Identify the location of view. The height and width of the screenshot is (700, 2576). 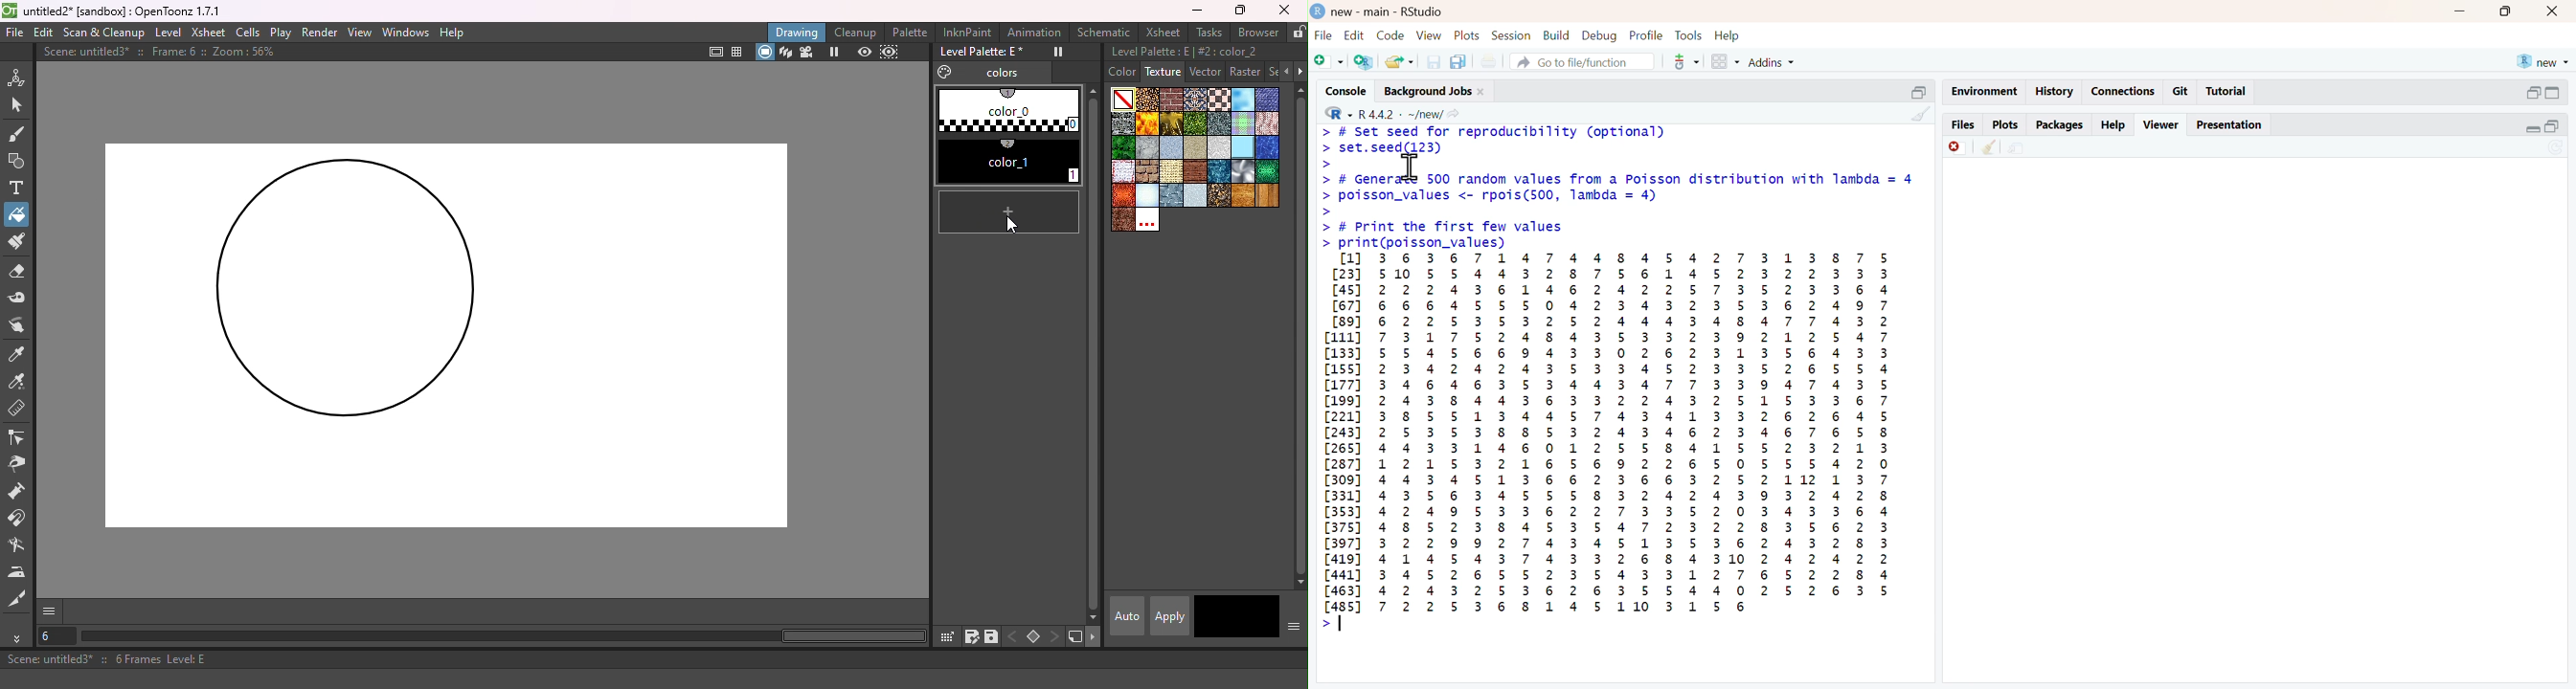
(1429, 34).